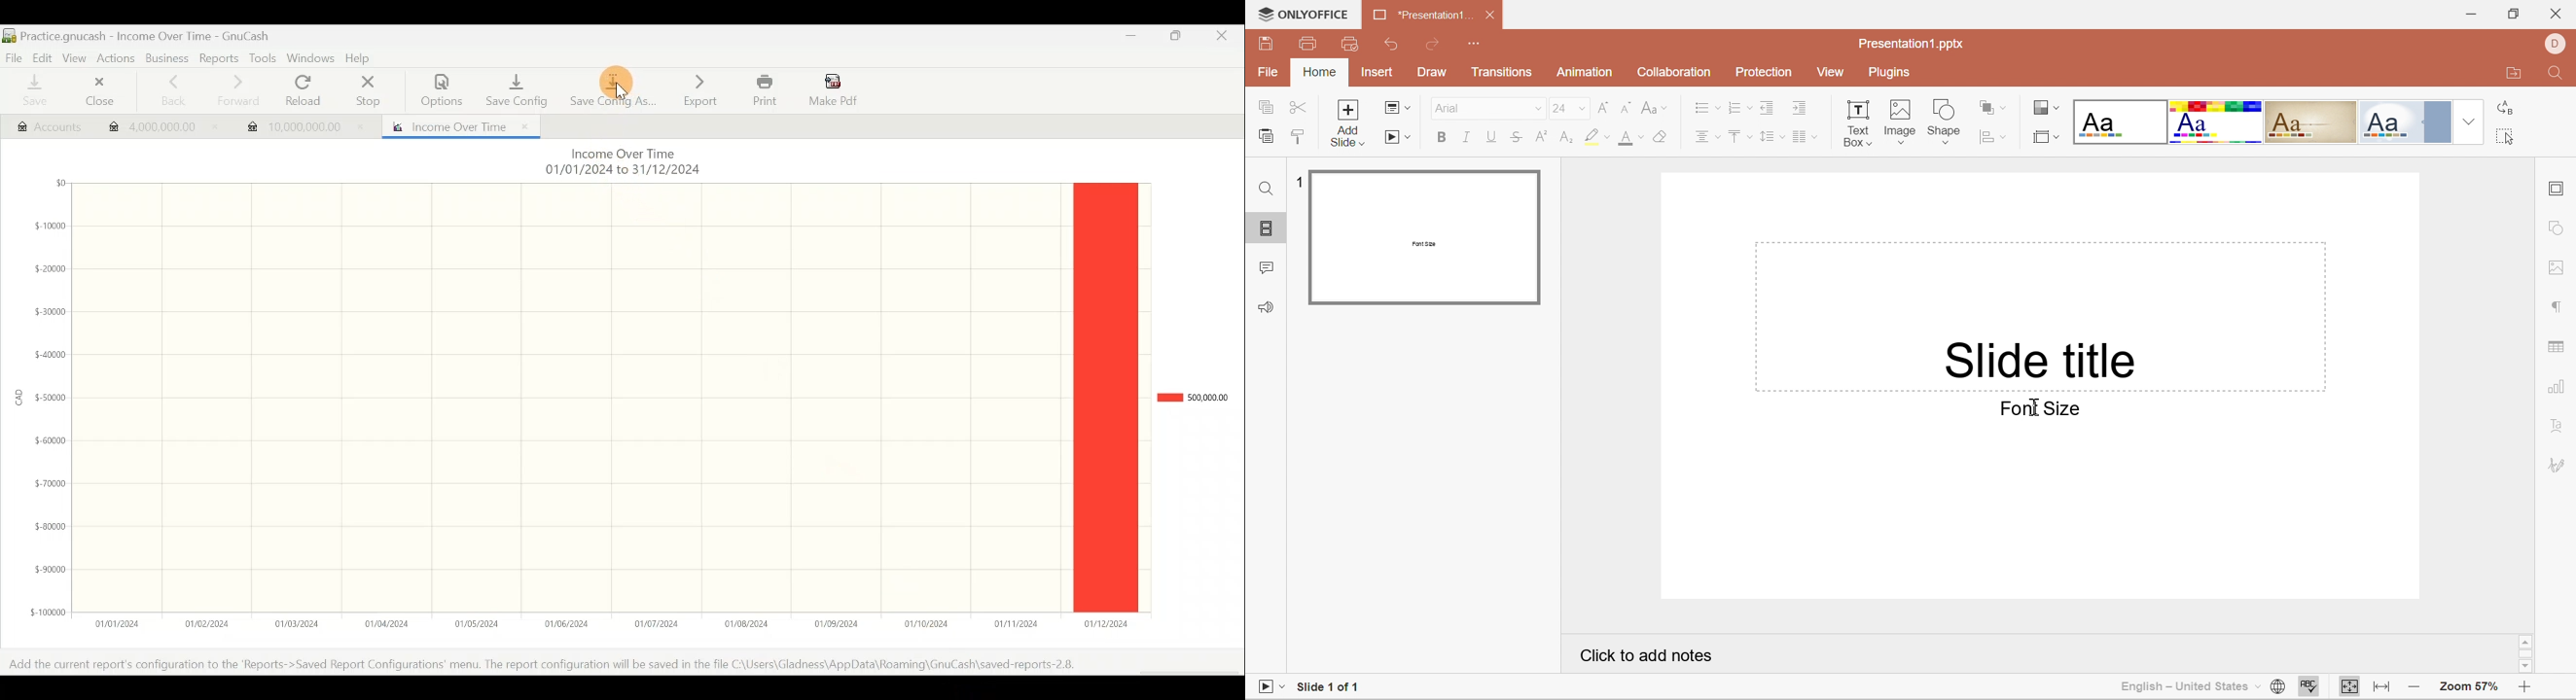 This screenshot has width=2576, height=700. I want to click on Quick print, so click(1350, 42).